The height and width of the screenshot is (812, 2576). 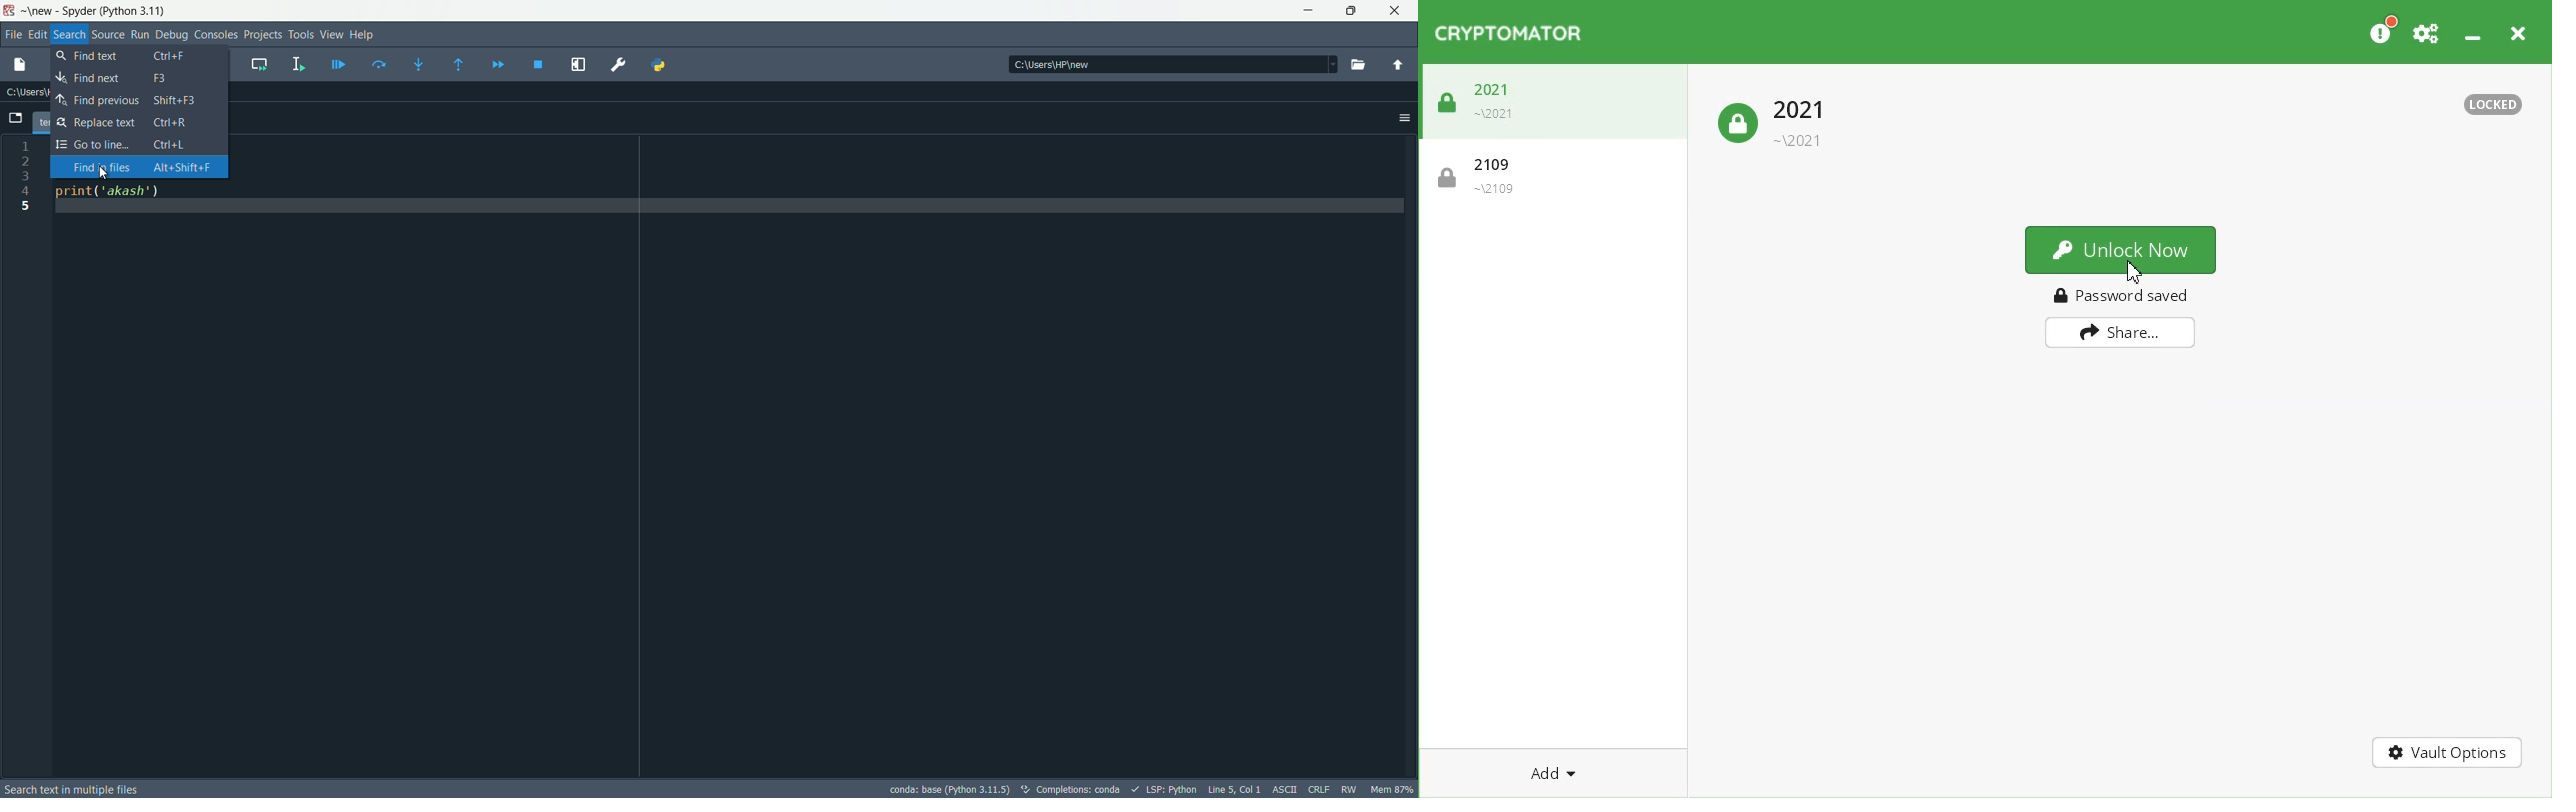 What do you see at coordinates (659, 66) in the screenshot?
I see `pythonpath manager` at bounding box center [659, 66].